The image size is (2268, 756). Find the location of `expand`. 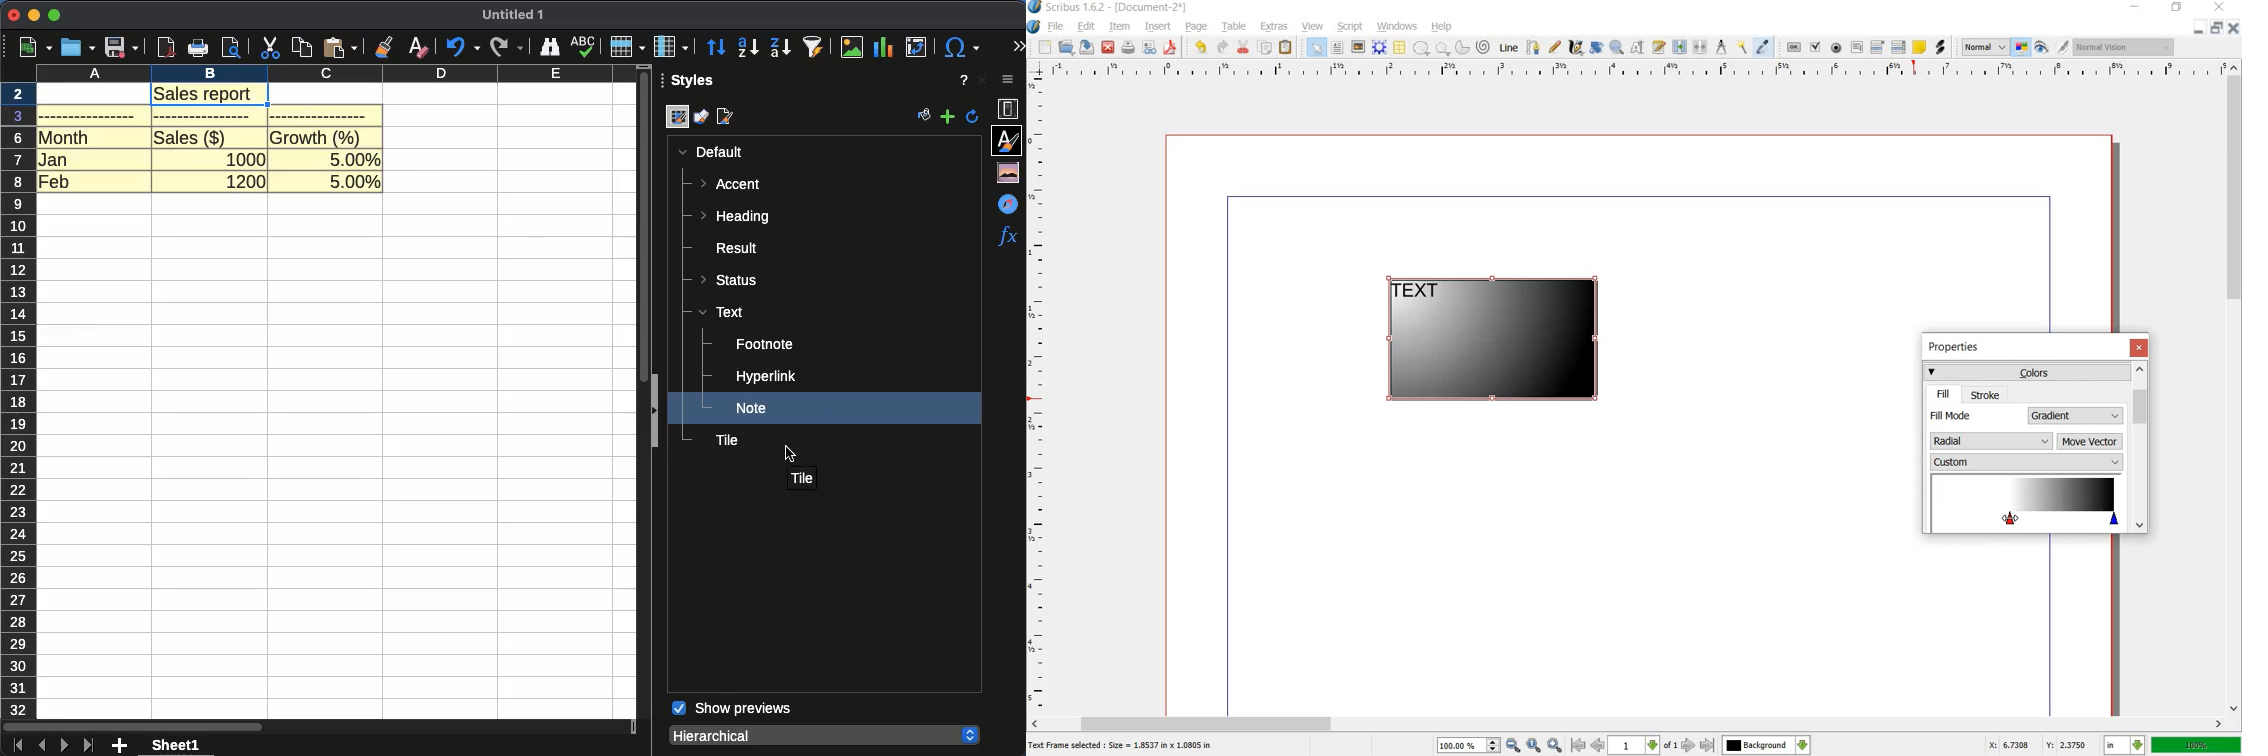

expand is located at coordinates (651, 413).